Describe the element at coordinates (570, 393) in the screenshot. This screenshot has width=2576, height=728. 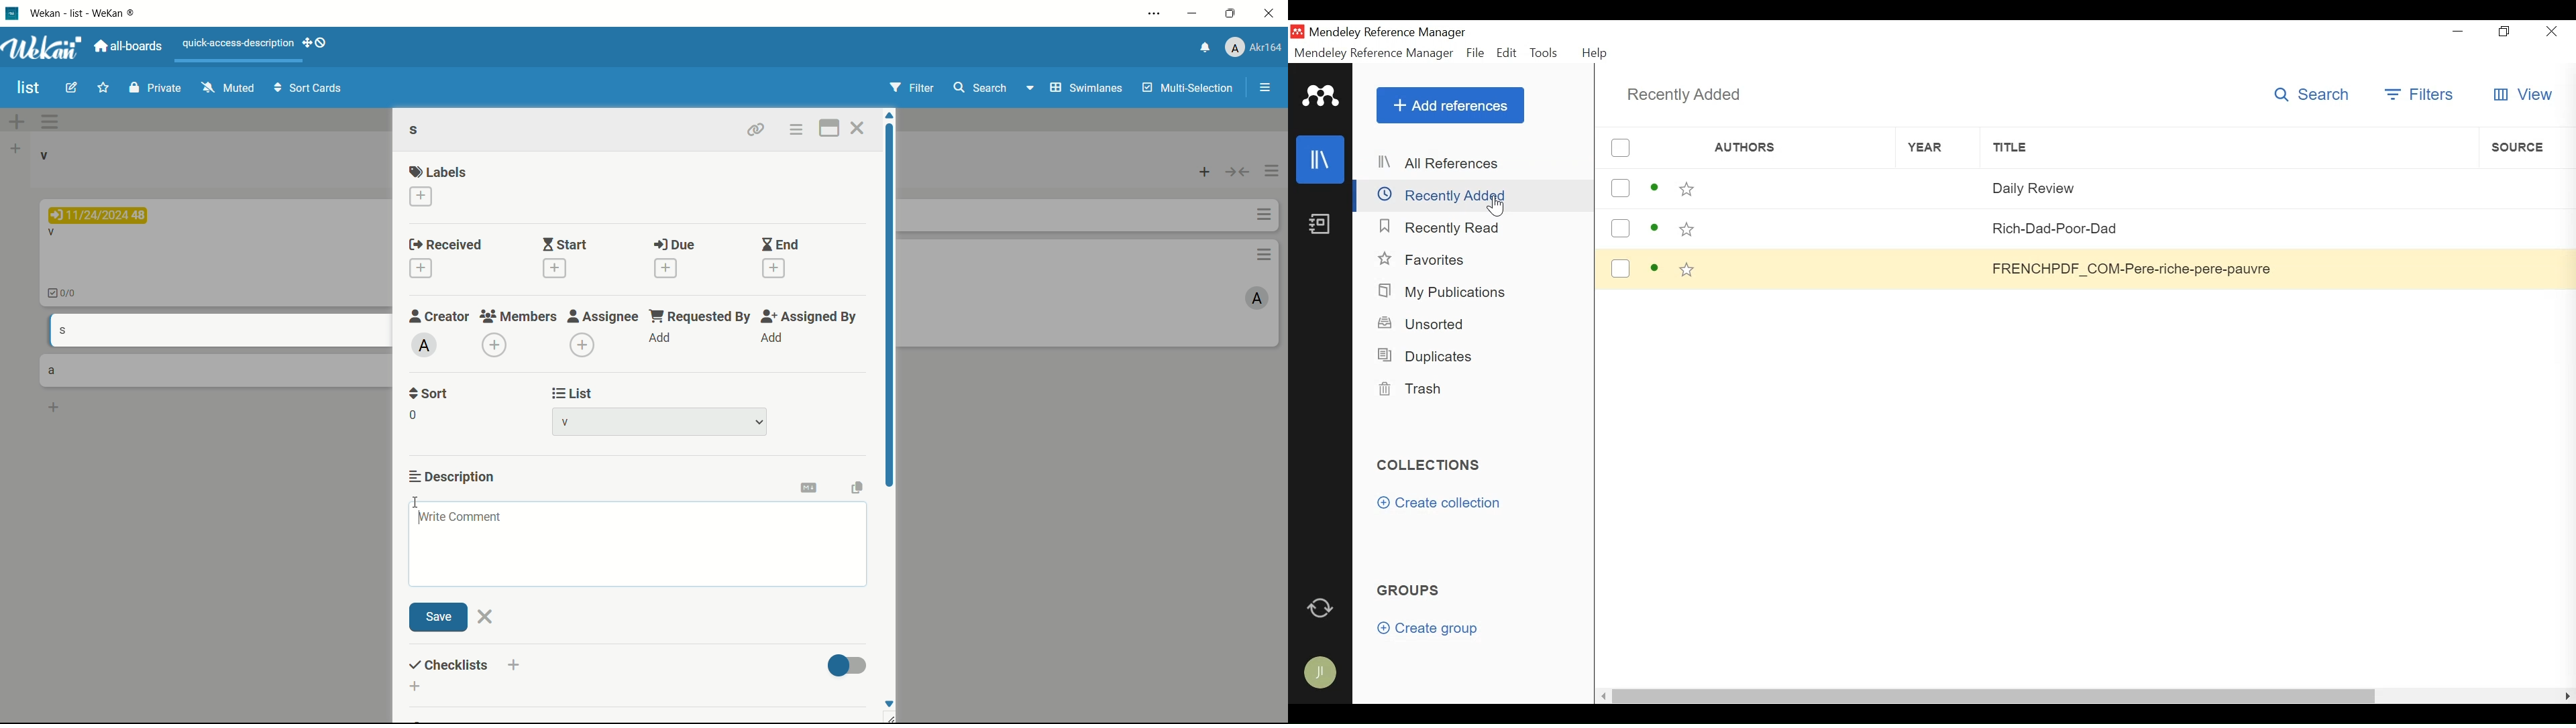
I see `list` at that location.